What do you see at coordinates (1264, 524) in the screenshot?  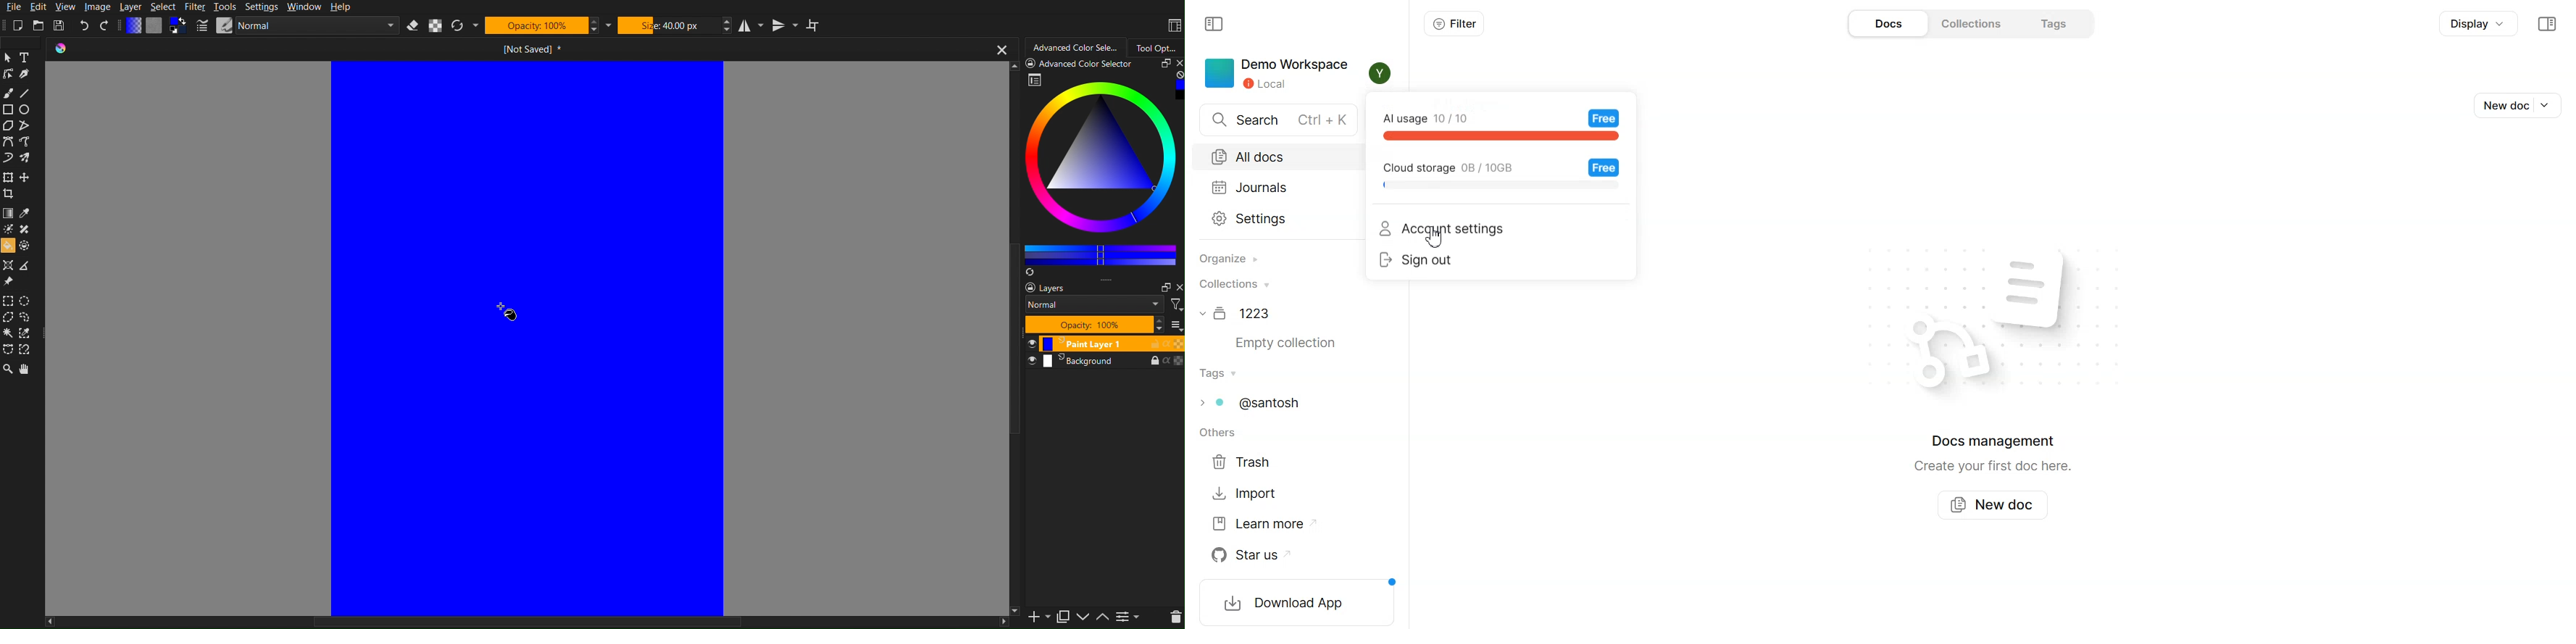 I see `Learn more` at bounding box center [1264, 524].